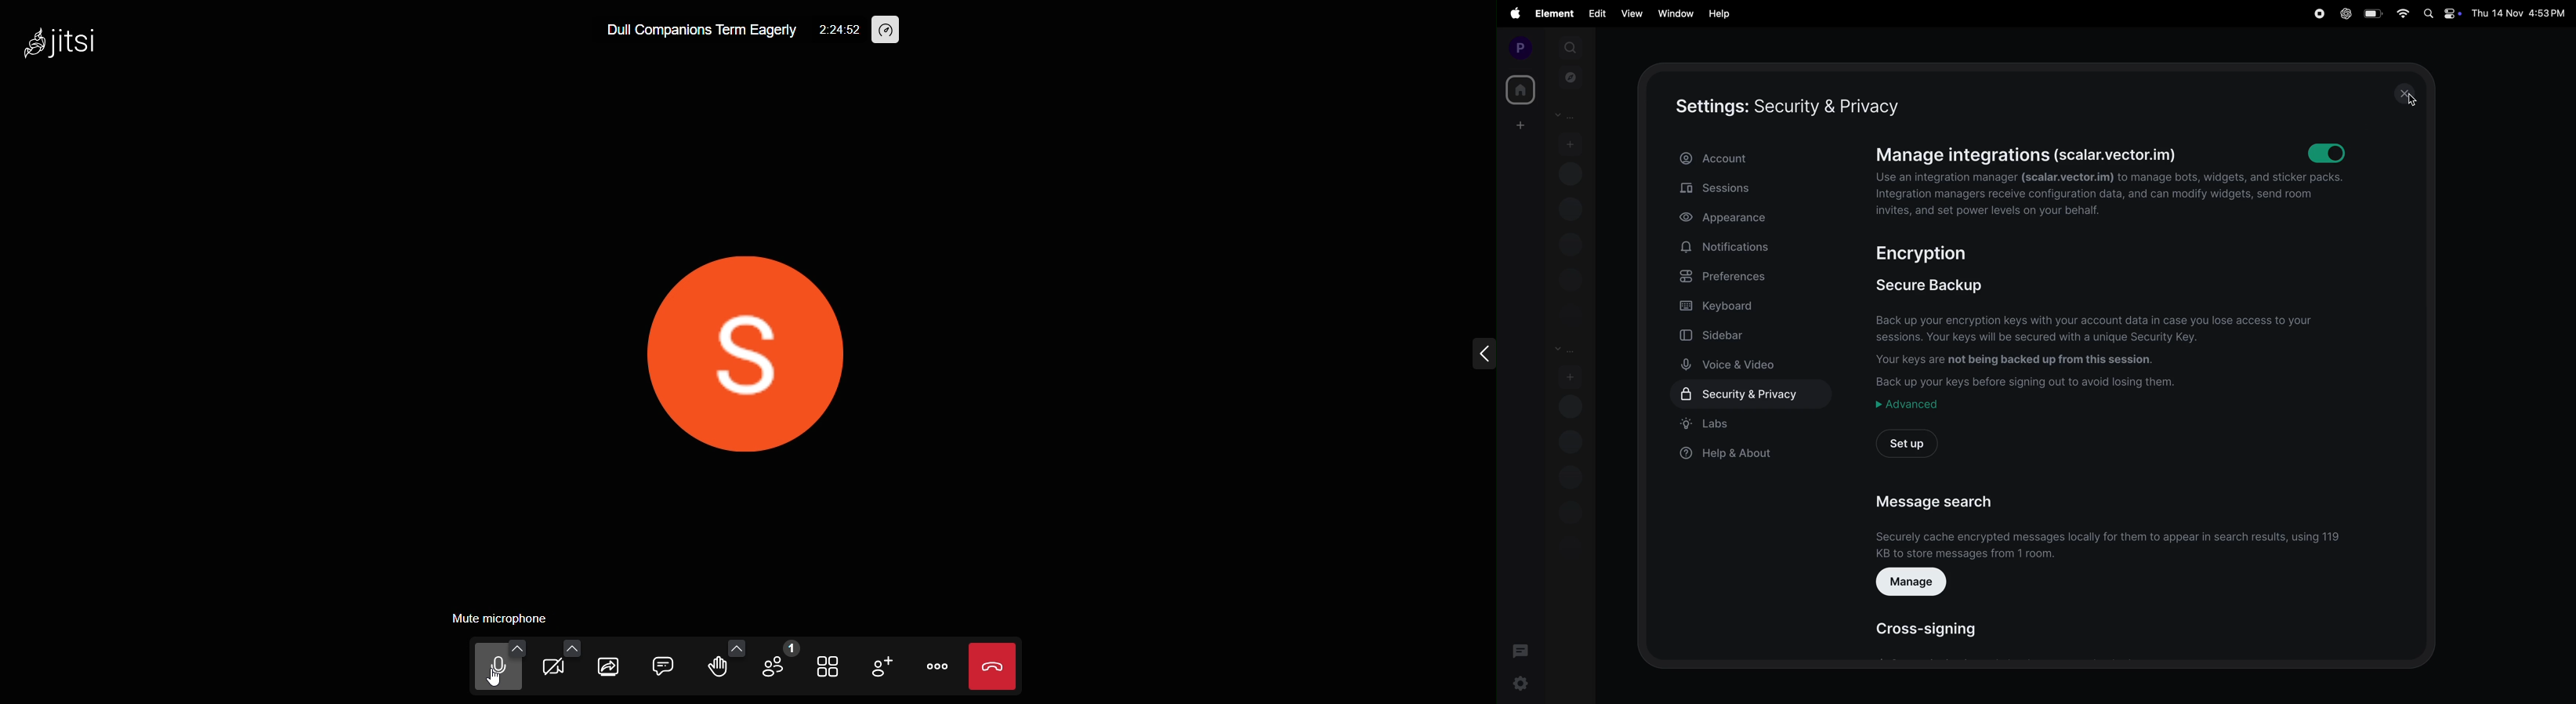  What do you see at coordinates (1925, 251) in the screenshot?
I see `encryption` at bounding box center [1925, 251].